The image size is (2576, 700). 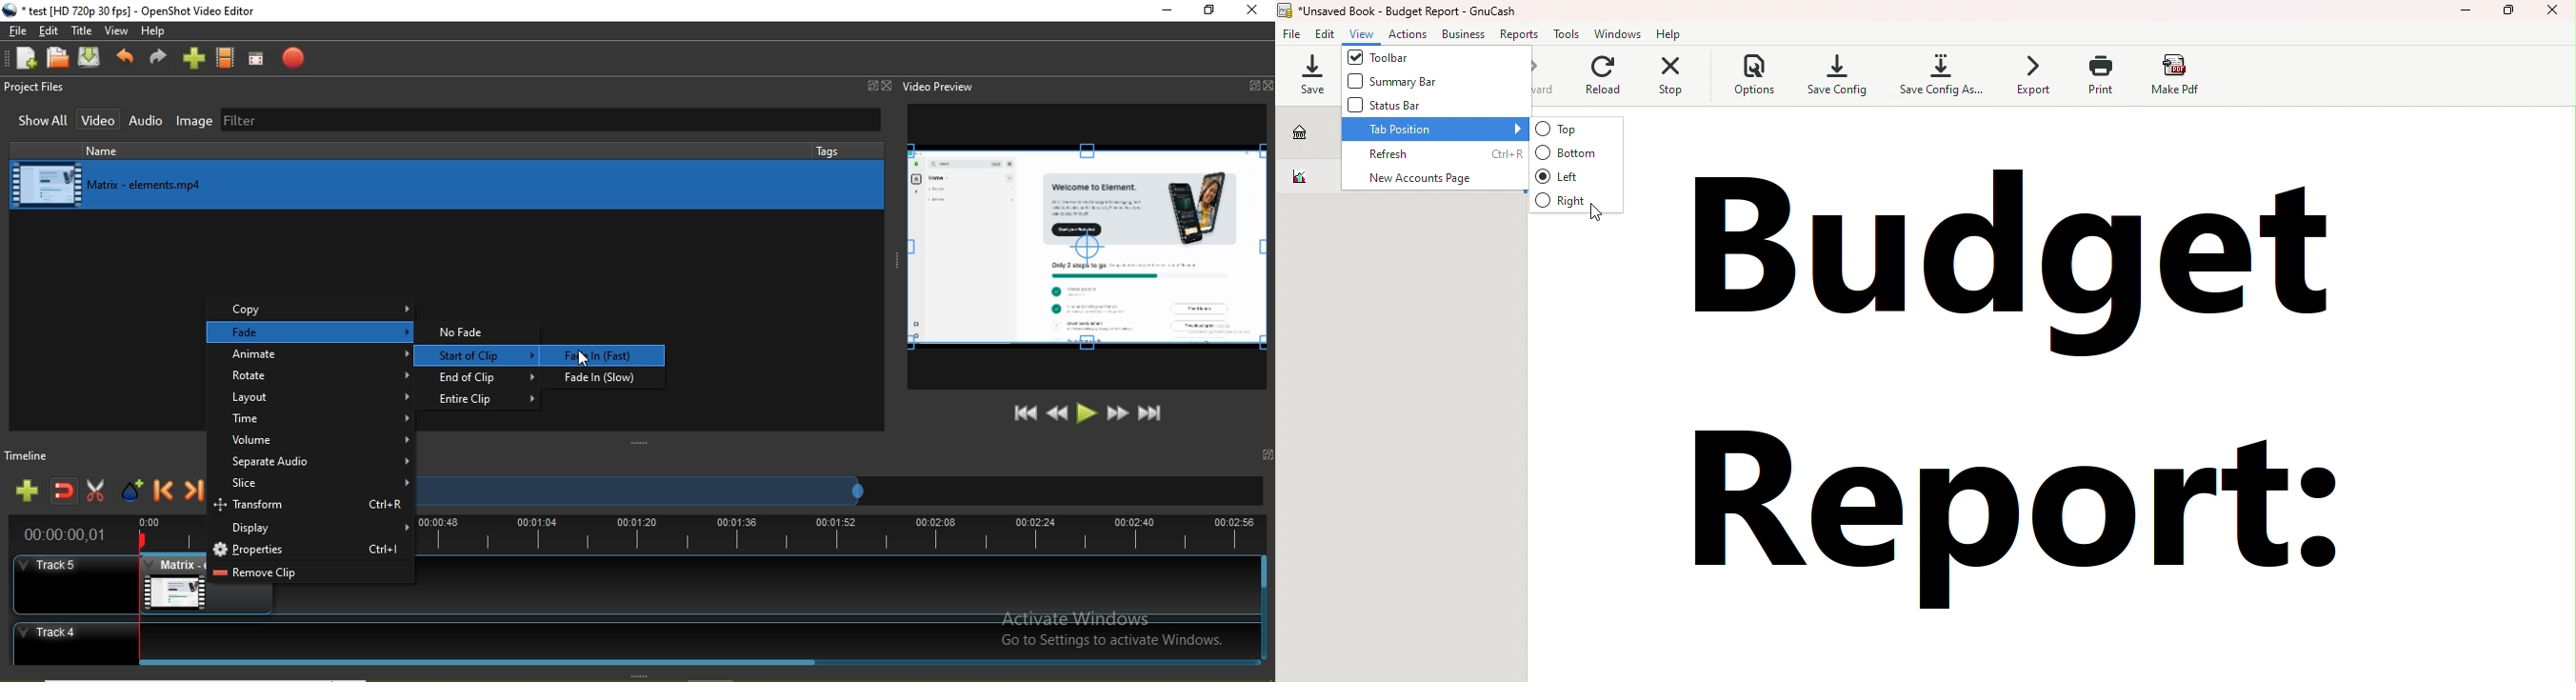 What do you see at coordinates (873, 85) in the screenshot?
I see `Window ` at bounding box center [873, 85].